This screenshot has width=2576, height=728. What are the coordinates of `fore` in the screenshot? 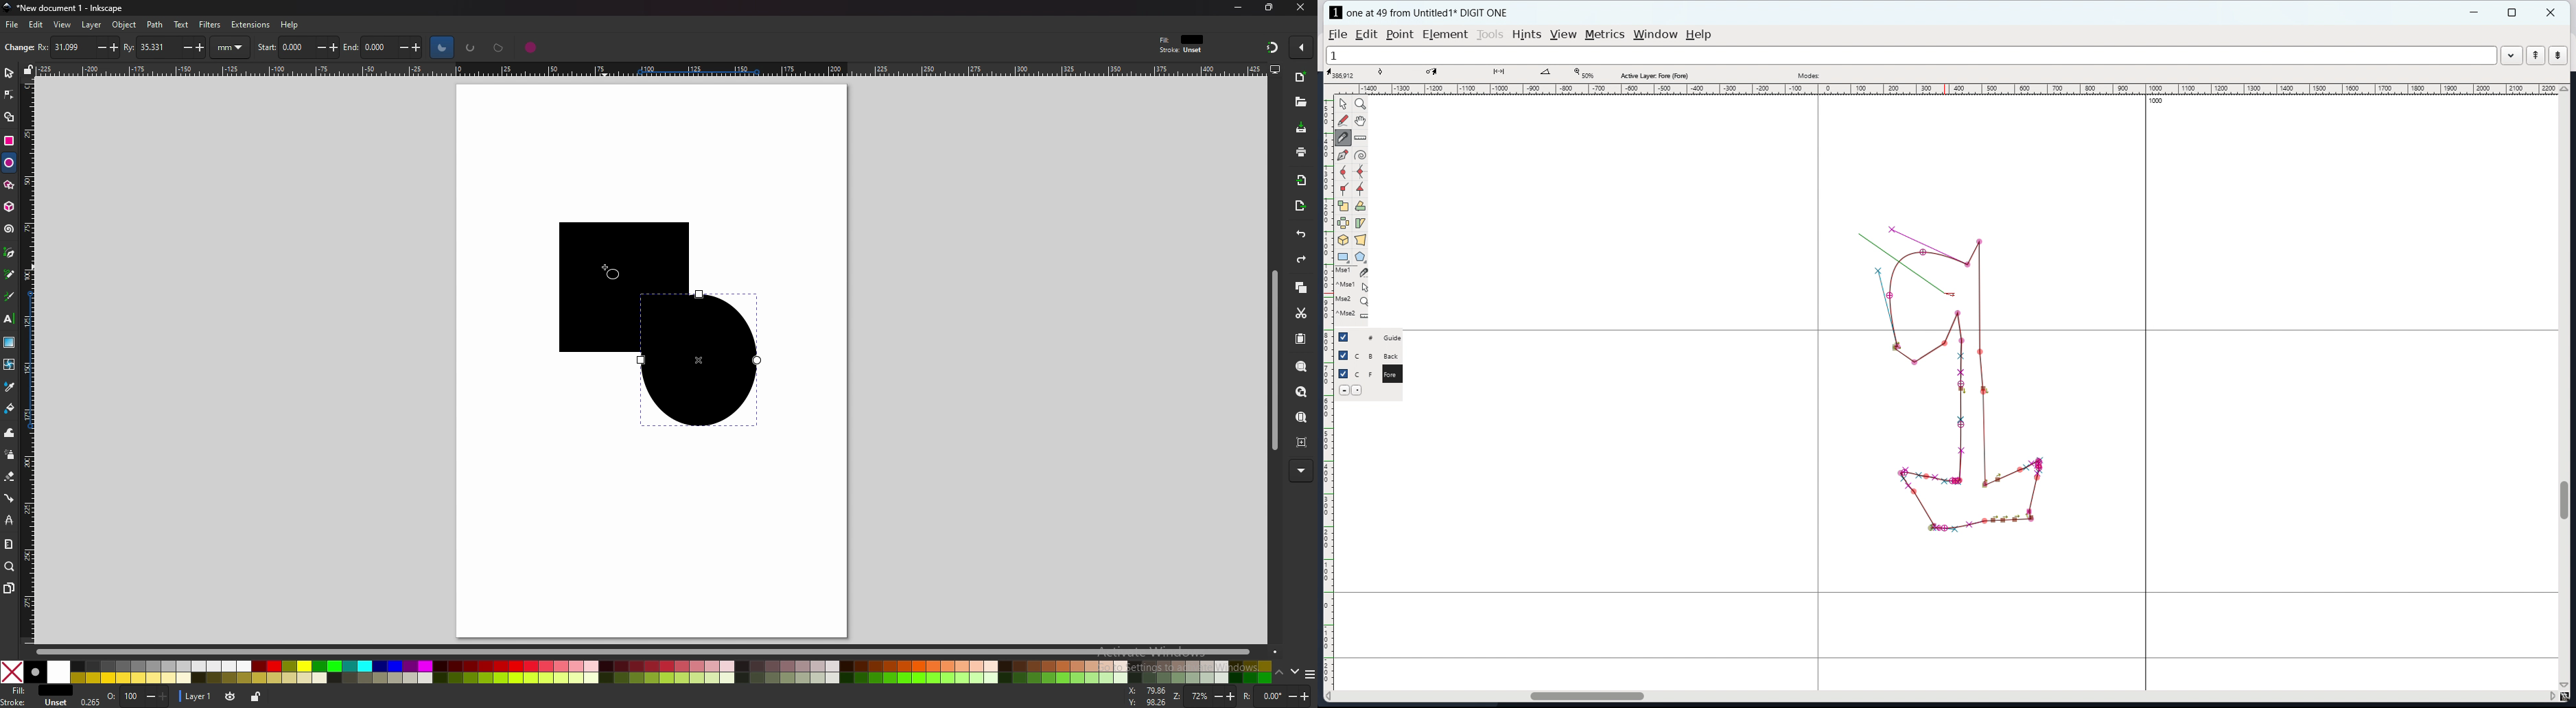 It's located at (1394, 376).